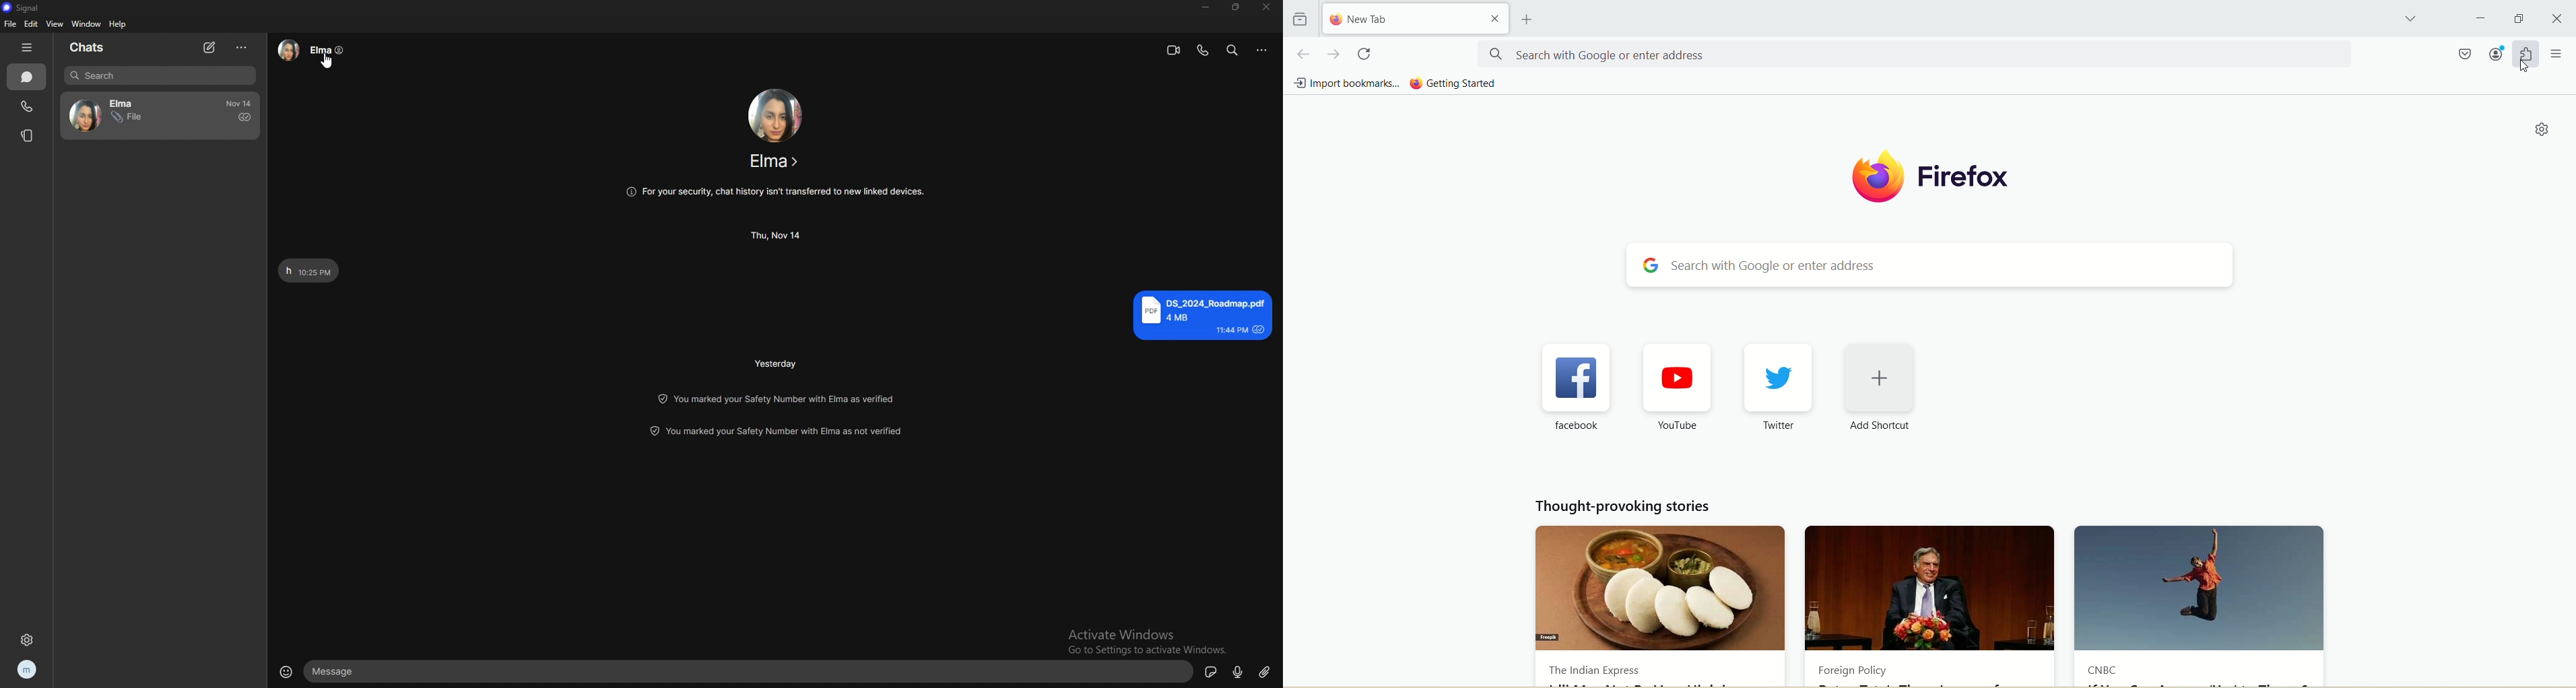 The width and height of the screenshot is (2576, 700). Describe the element at coordinates (1299, 20) in the screenshot. I see `Folder` at that location.